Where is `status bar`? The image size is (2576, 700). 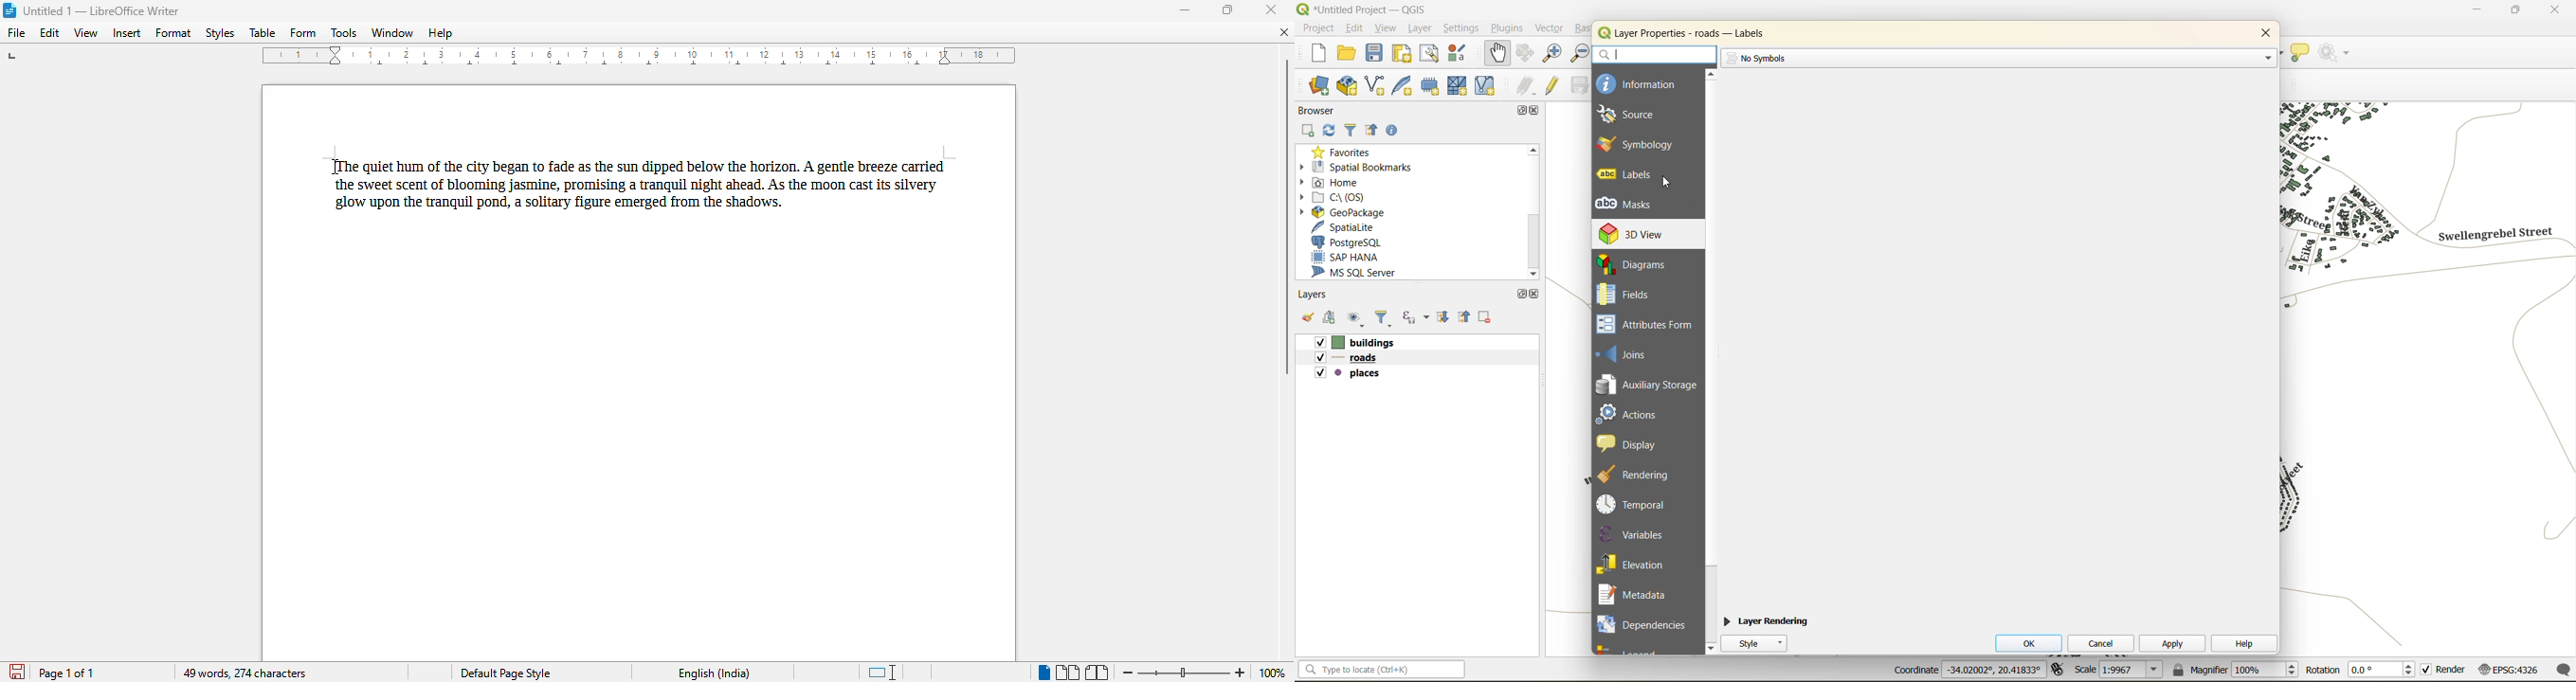
status bar is located at coordinates (1383, 671).